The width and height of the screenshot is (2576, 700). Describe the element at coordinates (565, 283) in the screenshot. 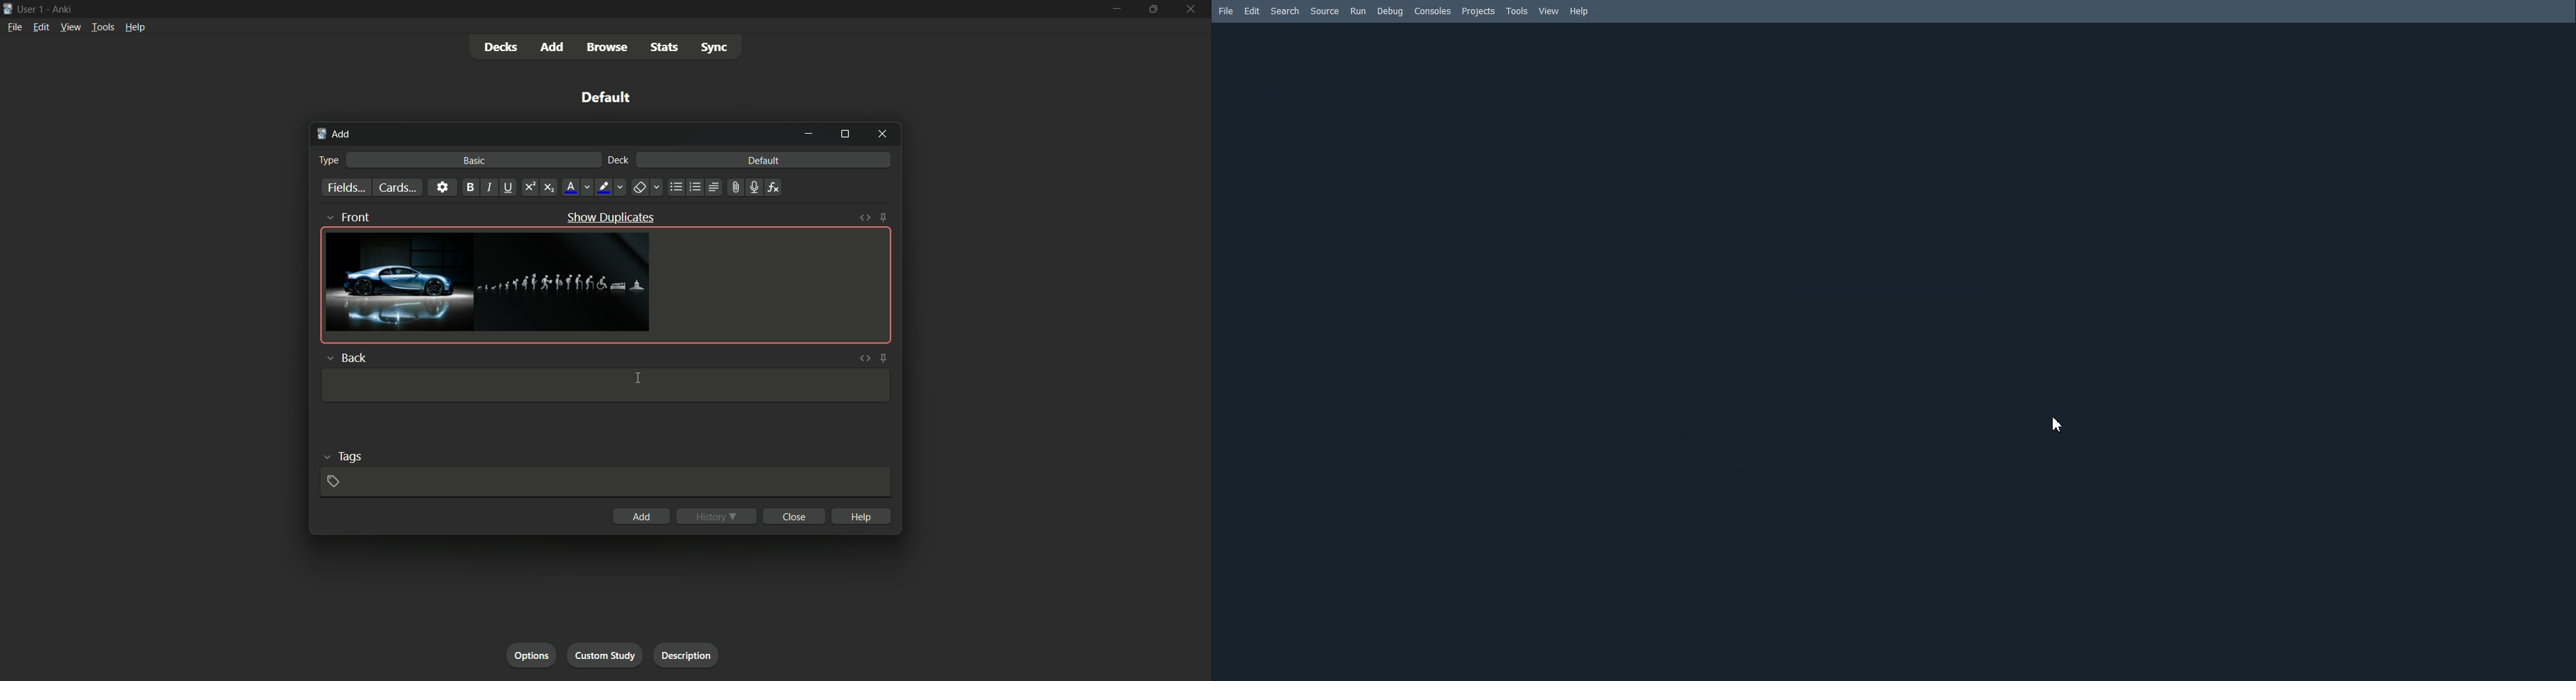

I see `second image added` at that location.